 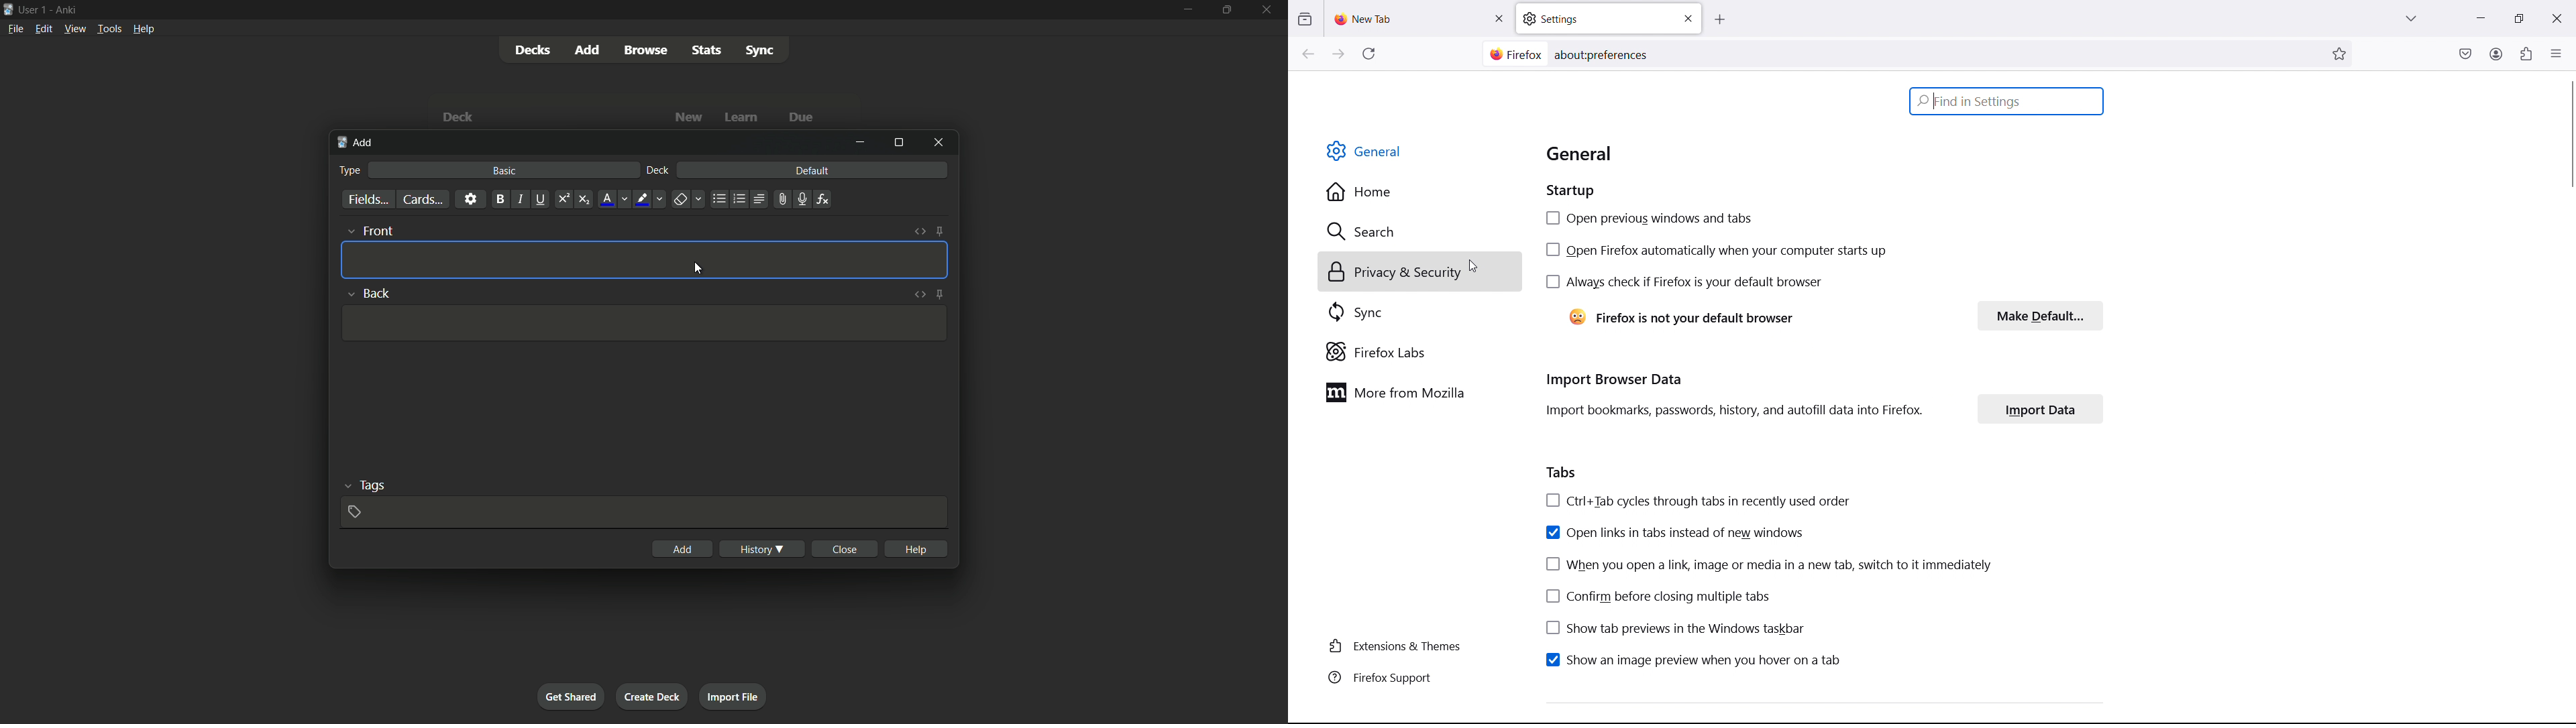 What do you see at coordinates (1660, 595) in the screenshot?
I see `confirm before closing multiple tabs checkbox` at bounding box center [1660, 595].